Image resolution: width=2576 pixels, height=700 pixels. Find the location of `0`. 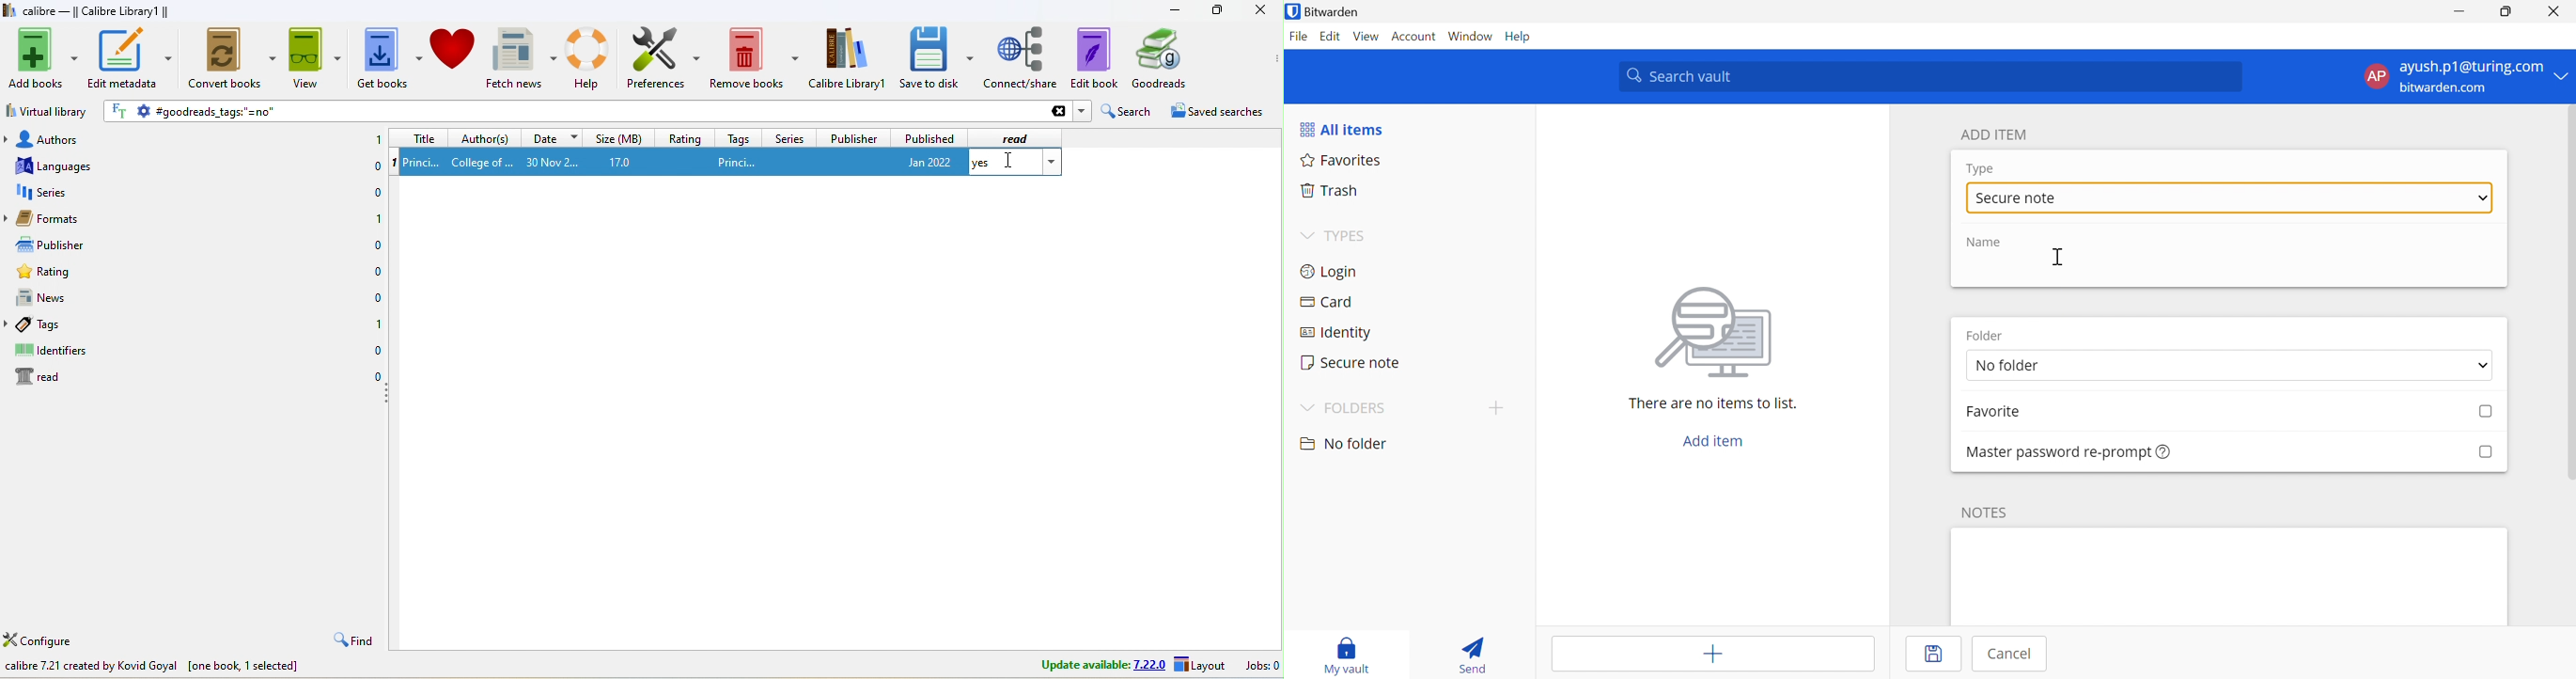

0 is located at coordinates (378, 299).